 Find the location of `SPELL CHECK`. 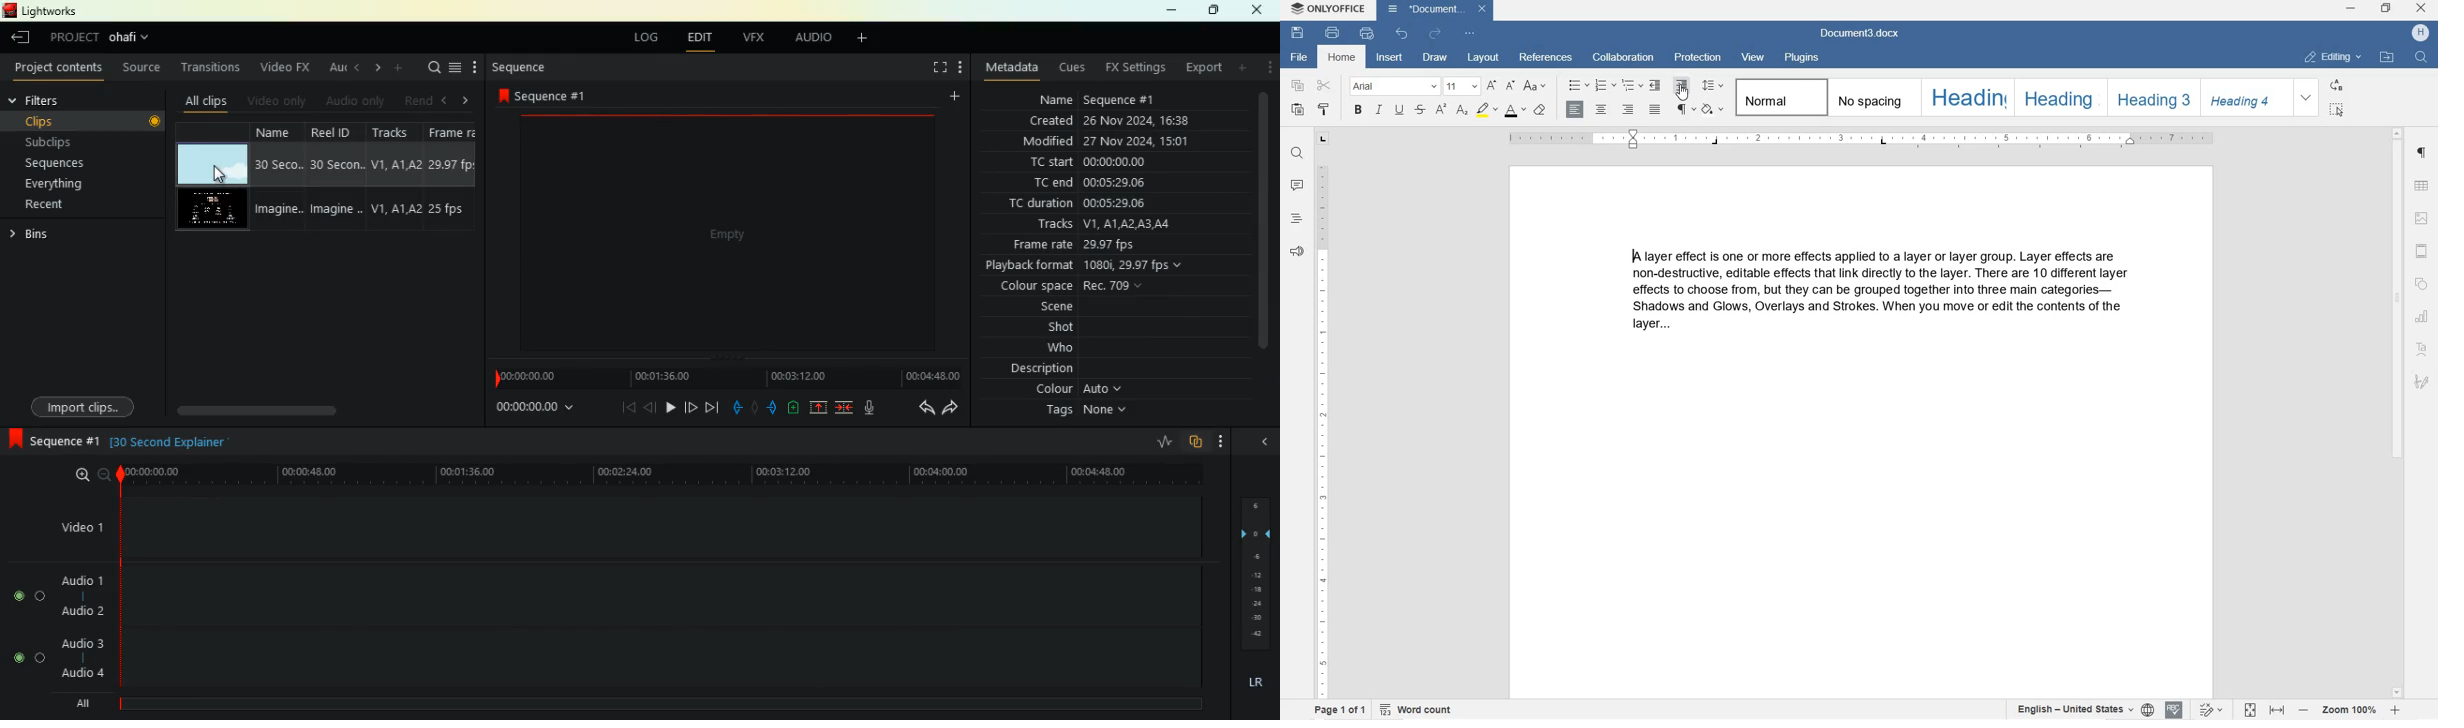

SPELL CHECK is located at coordinates (2176, 709).